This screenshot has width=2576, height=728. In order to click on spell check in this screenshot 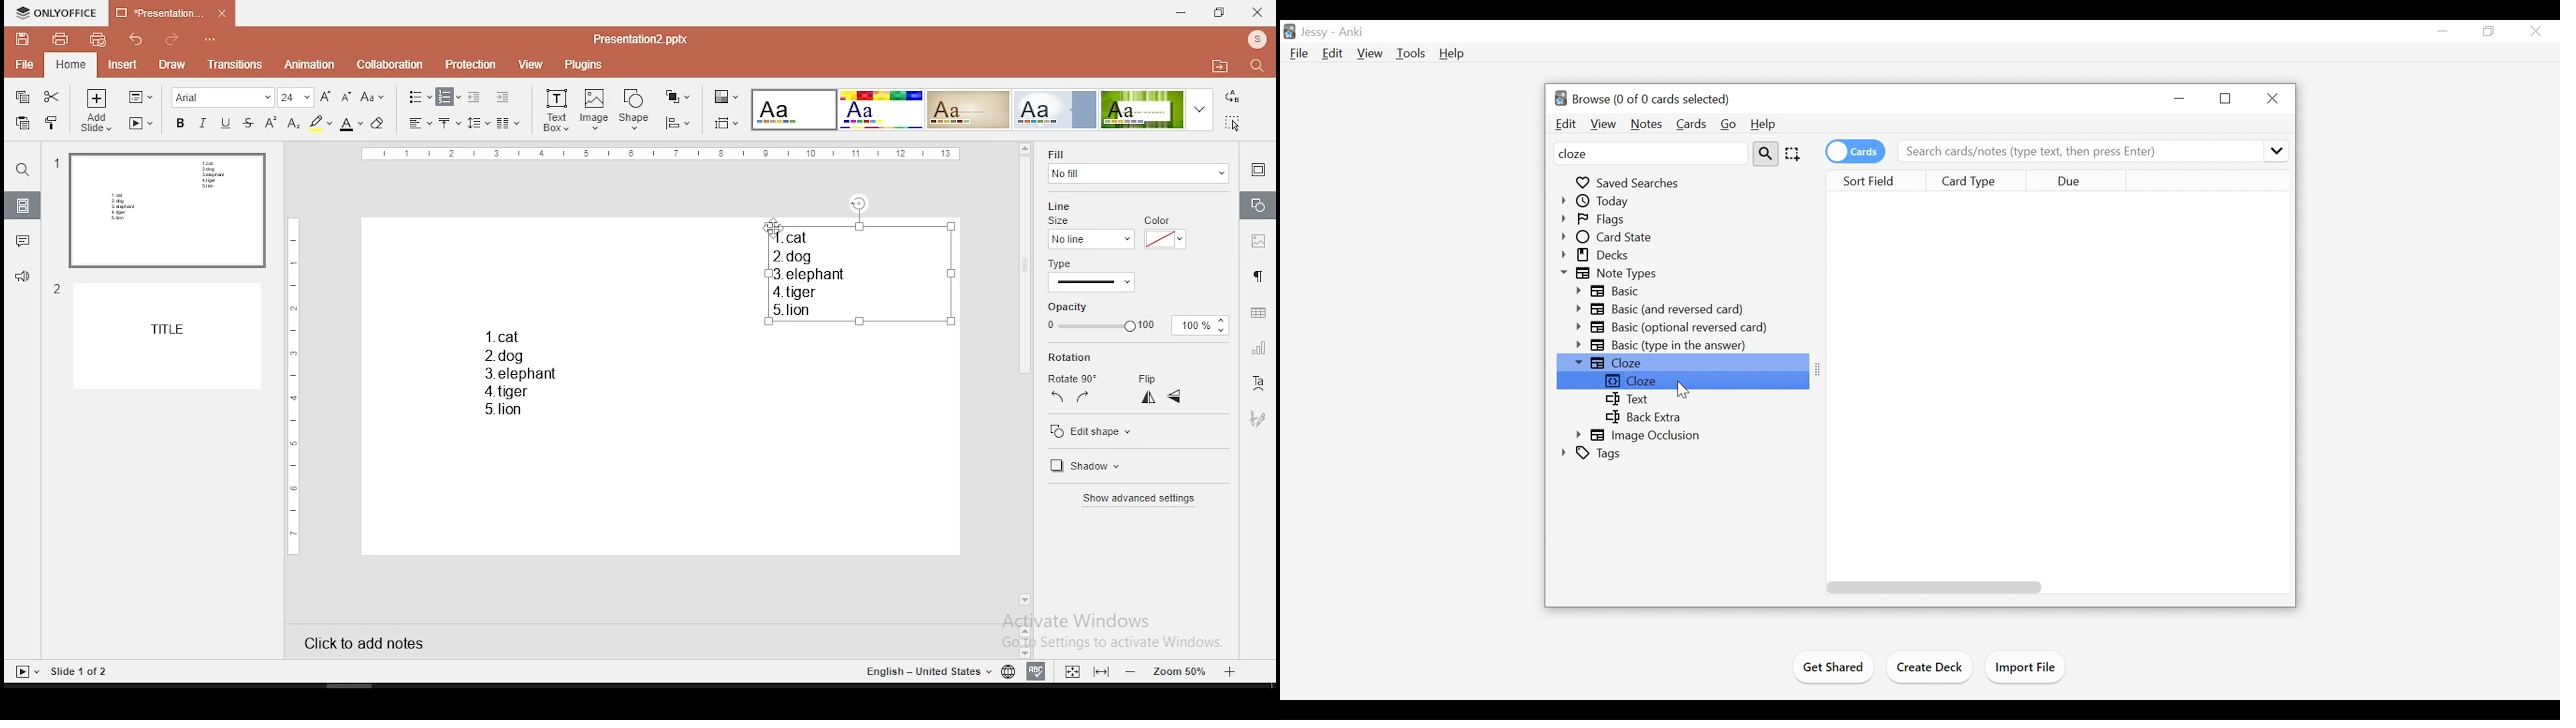, I will do `click(1039, 672)`.